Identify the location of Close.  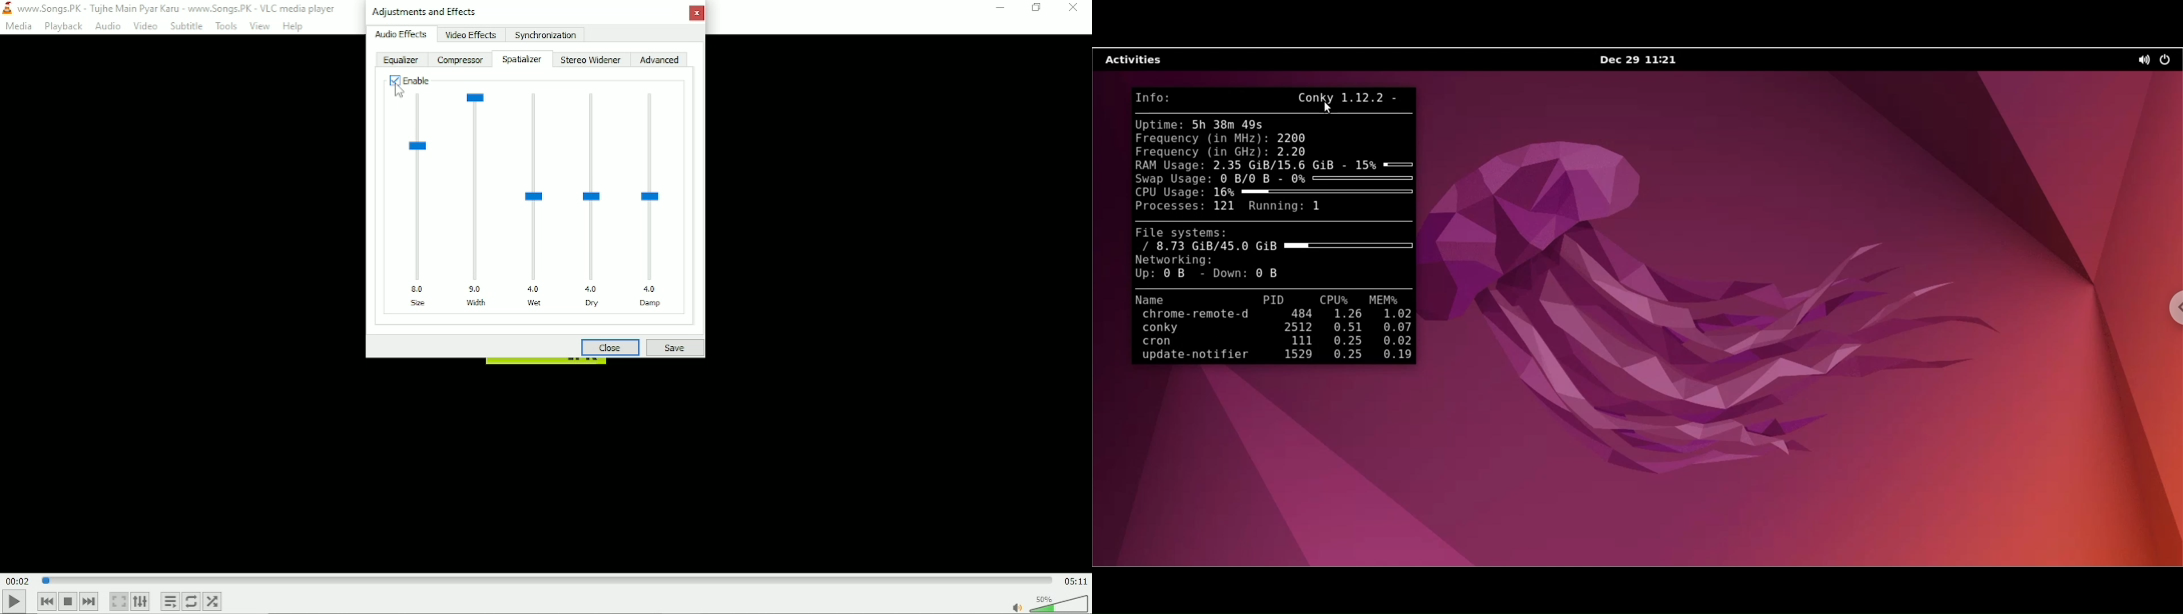
(610, 346).